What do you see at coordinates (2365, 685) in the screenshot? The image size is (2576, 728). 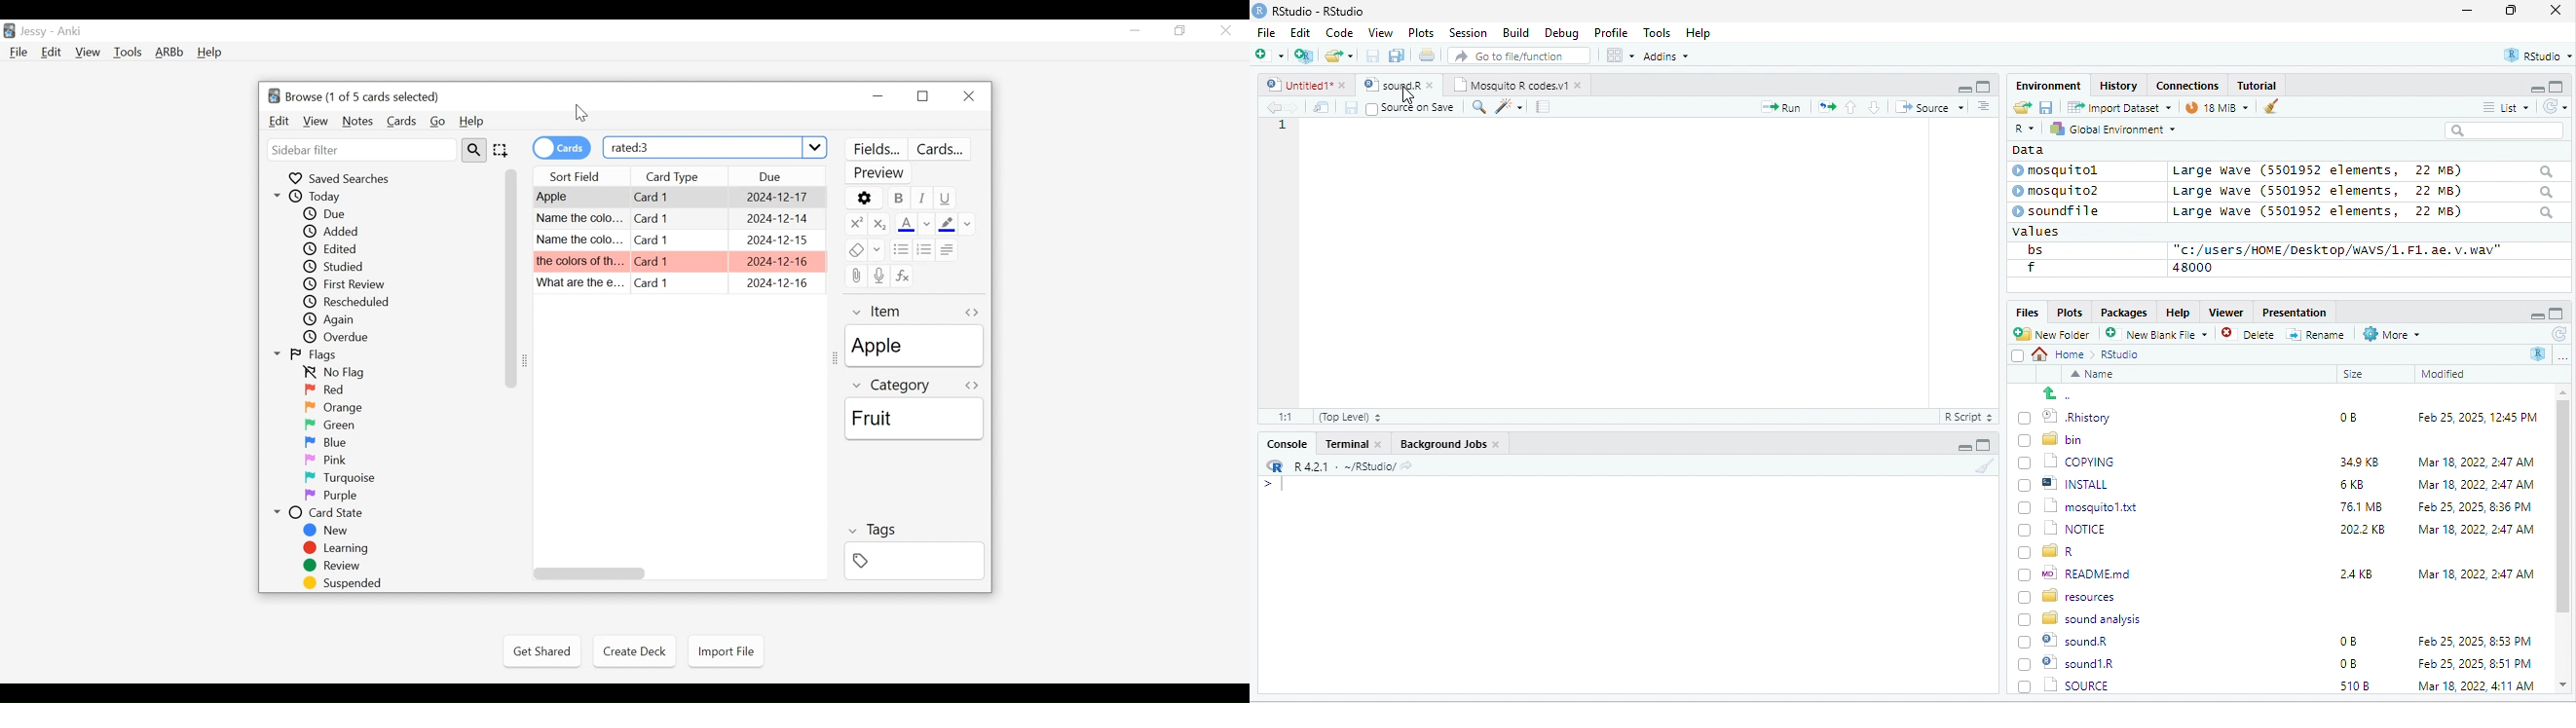 I see `1302 KB` at bounding box center [2365, 685].